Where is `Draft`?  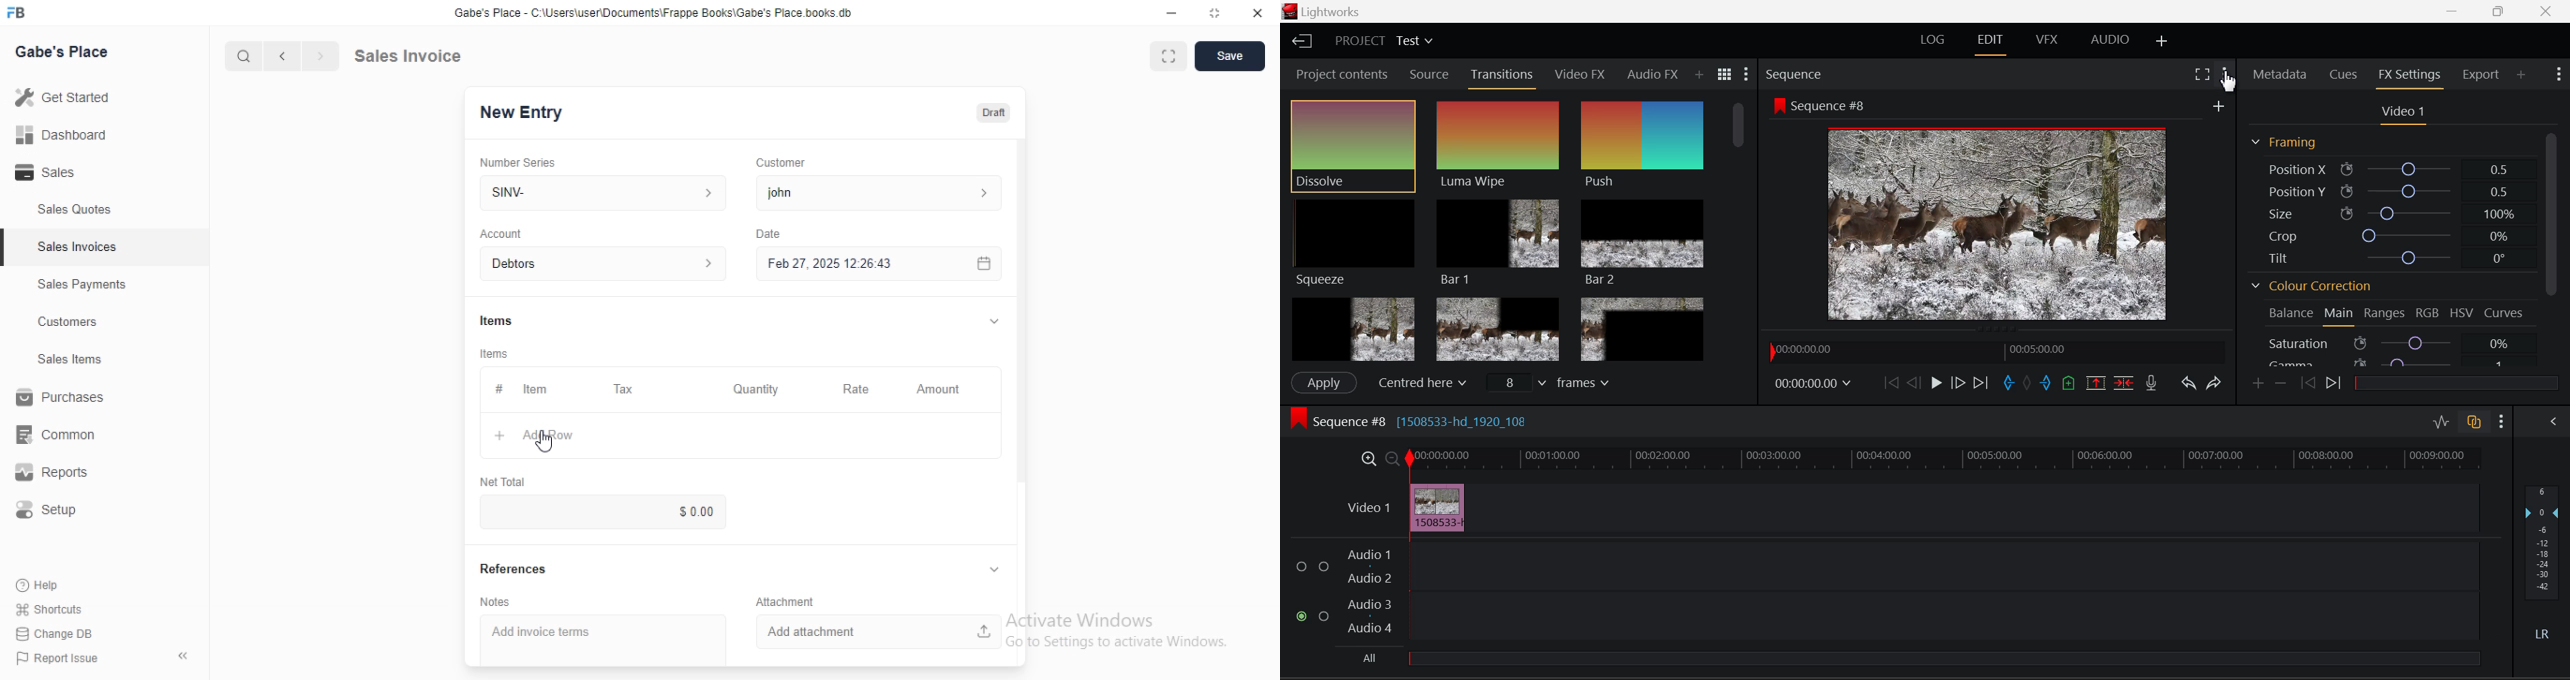 Draft is located at coordinates (995, 113).